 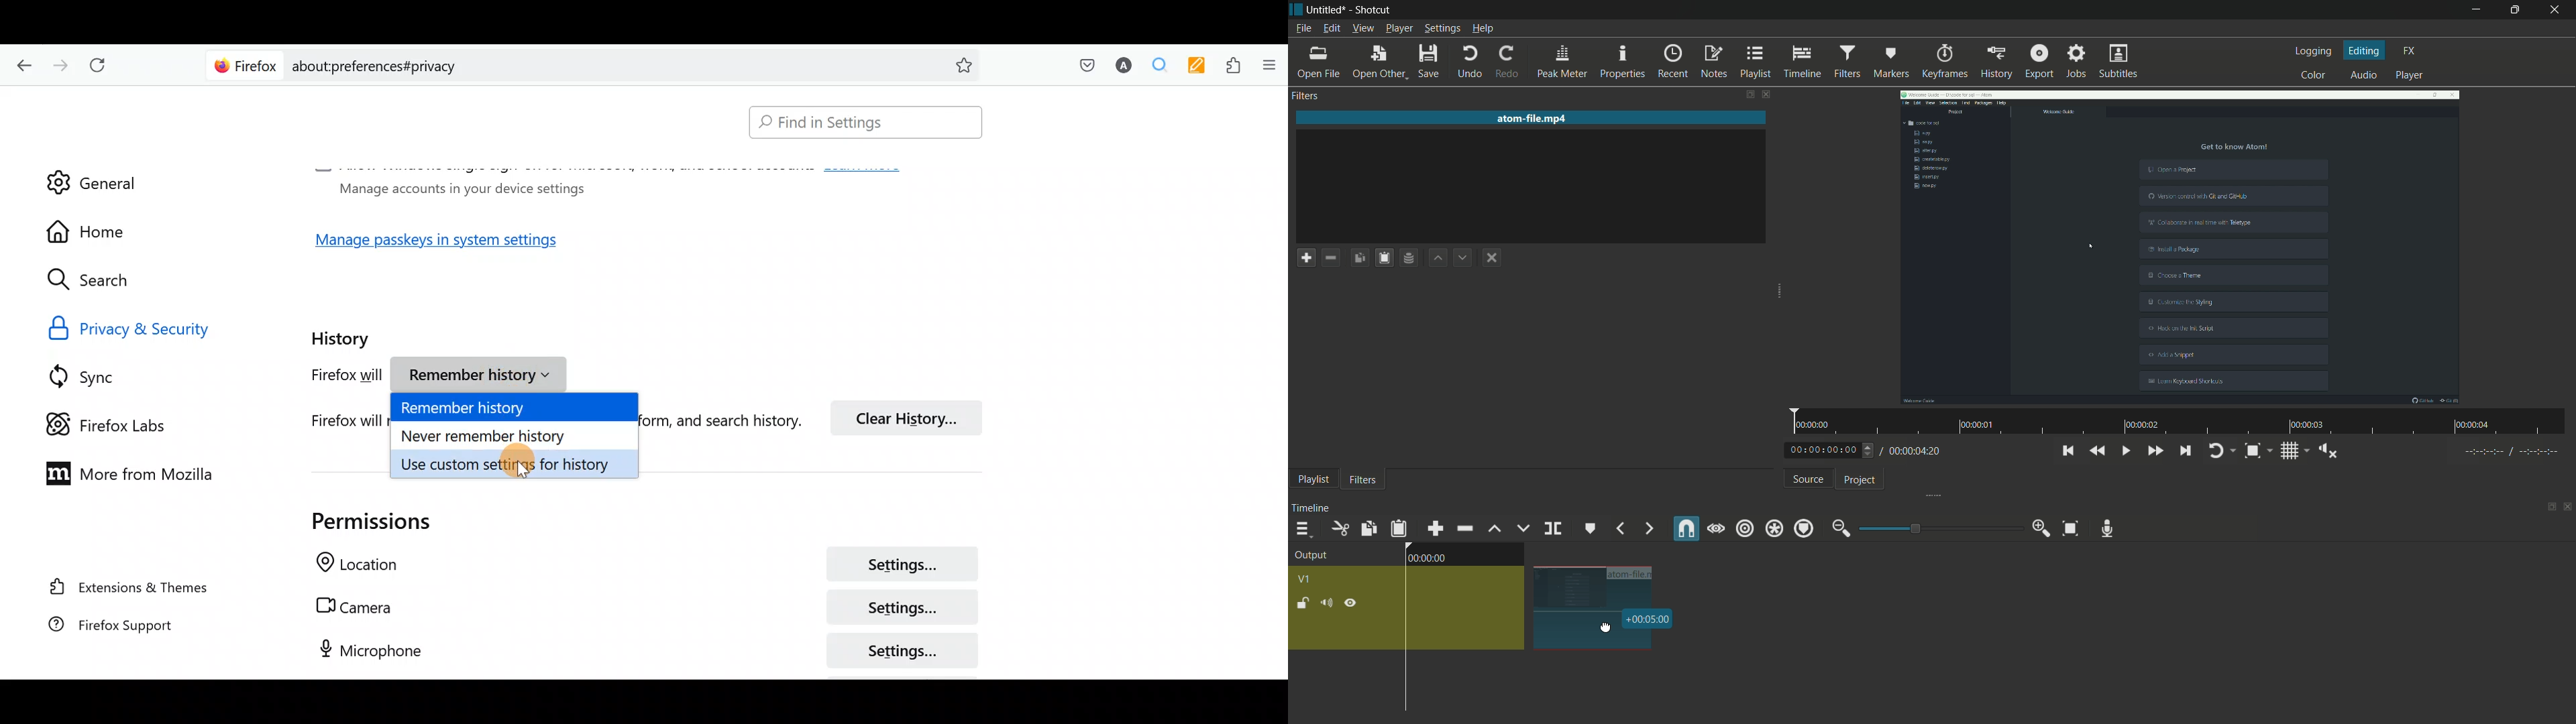 What do you see at coordinates (1588, 528) in the screenshot?
I see `create or edit marker` at bounding box center [1588, 528].